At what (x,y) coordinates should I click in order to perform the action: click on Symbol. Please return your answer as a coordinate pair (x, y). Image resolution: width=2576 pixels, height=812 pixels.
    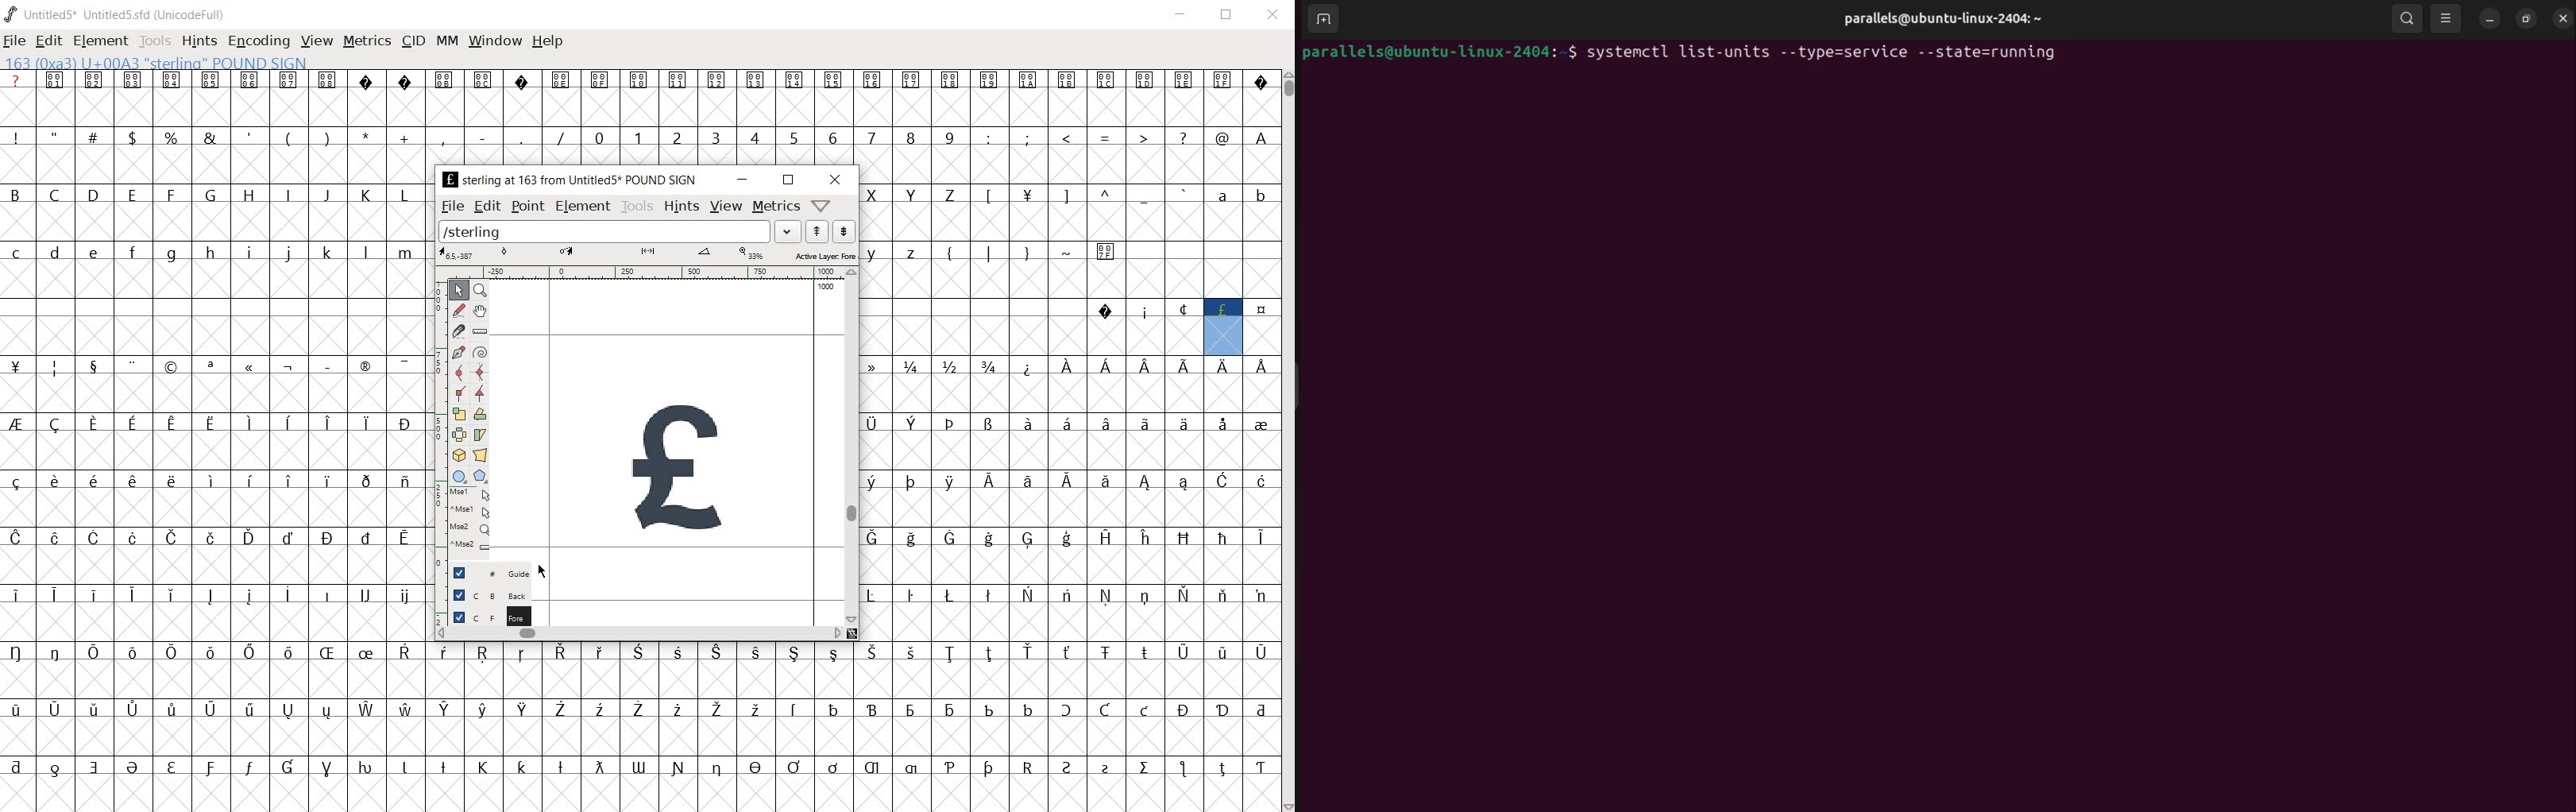
    Looking at the image, I should click on (130, 481).